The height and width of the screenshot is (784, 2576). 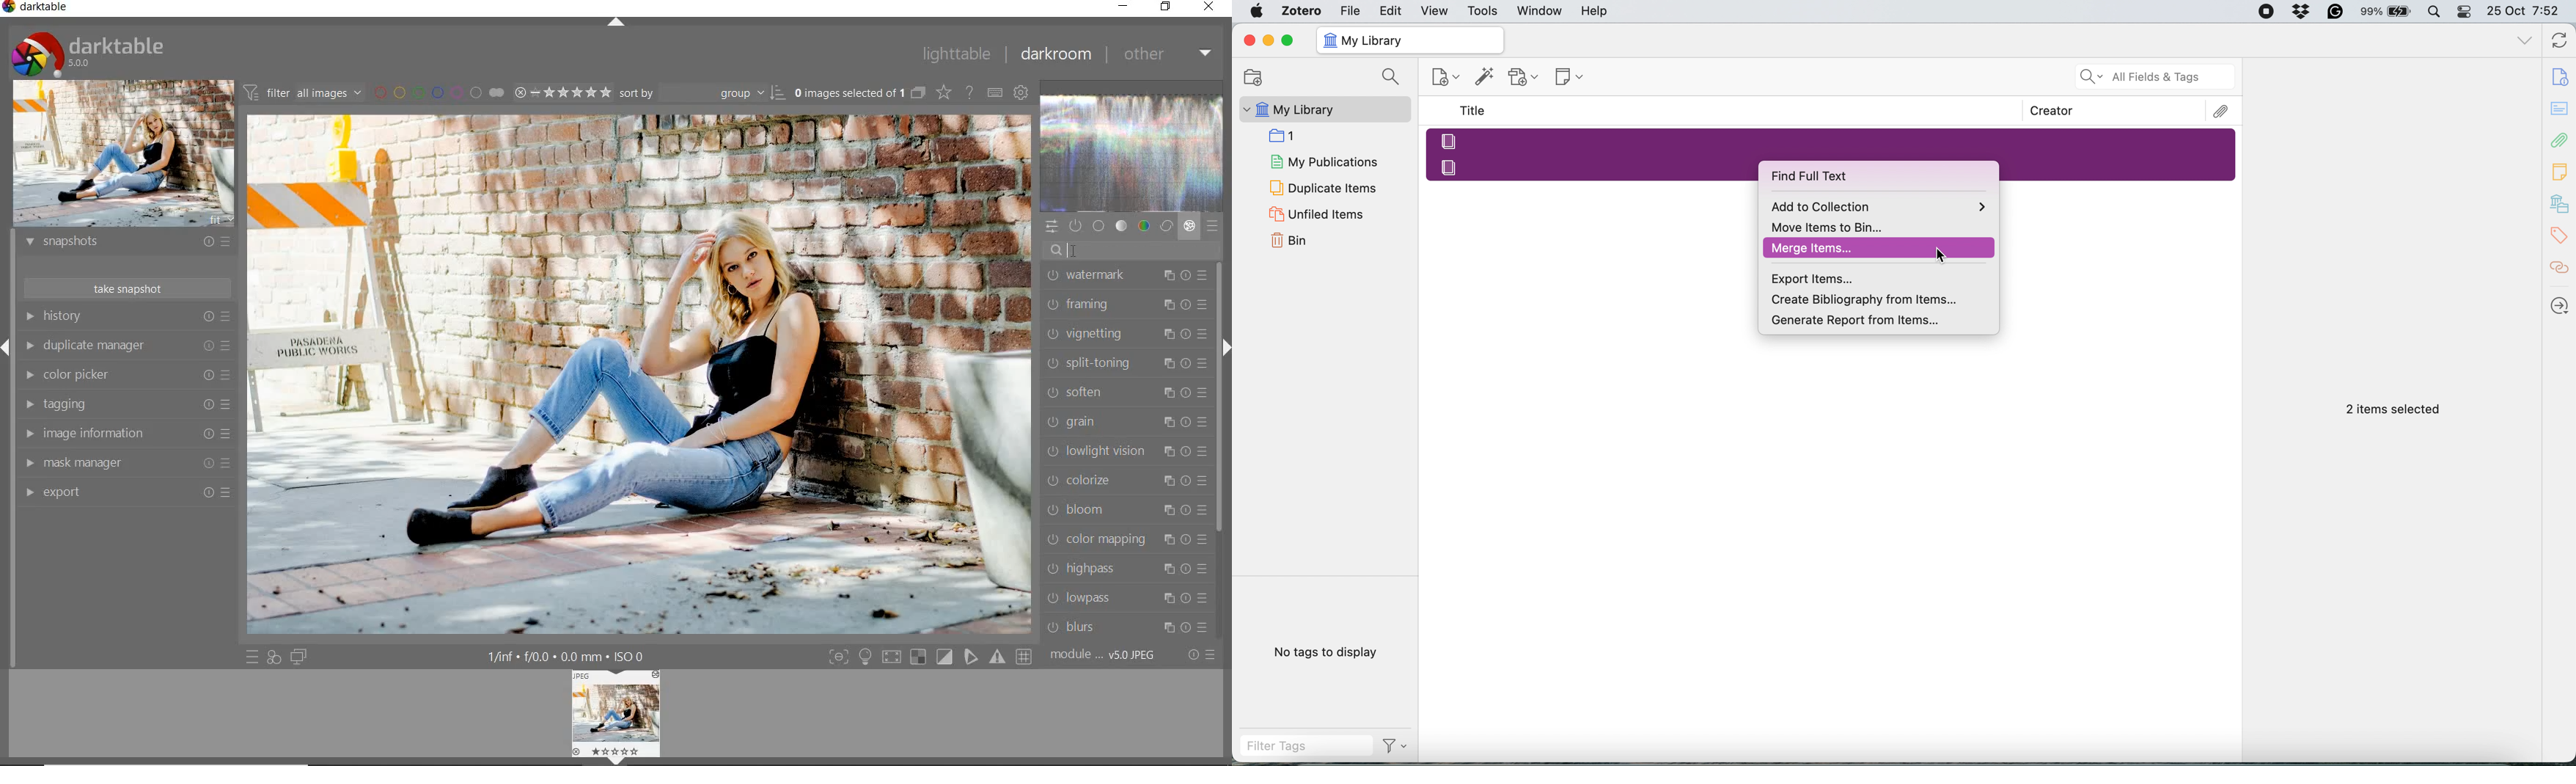 I want to click on show global preferences, so click(x=1022, y=93).